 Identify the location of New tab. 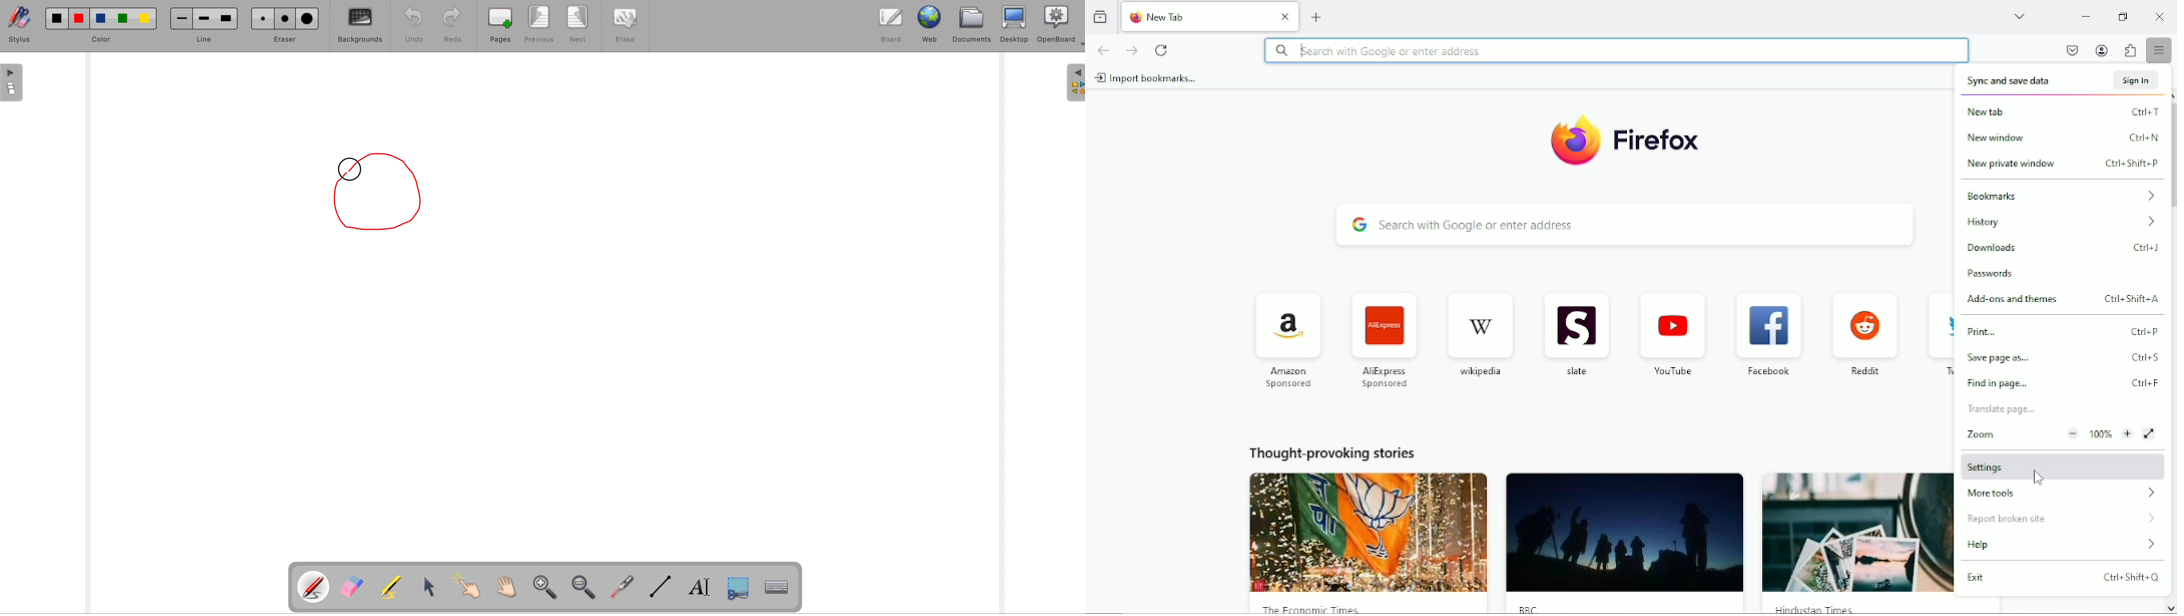
(1317, 15).